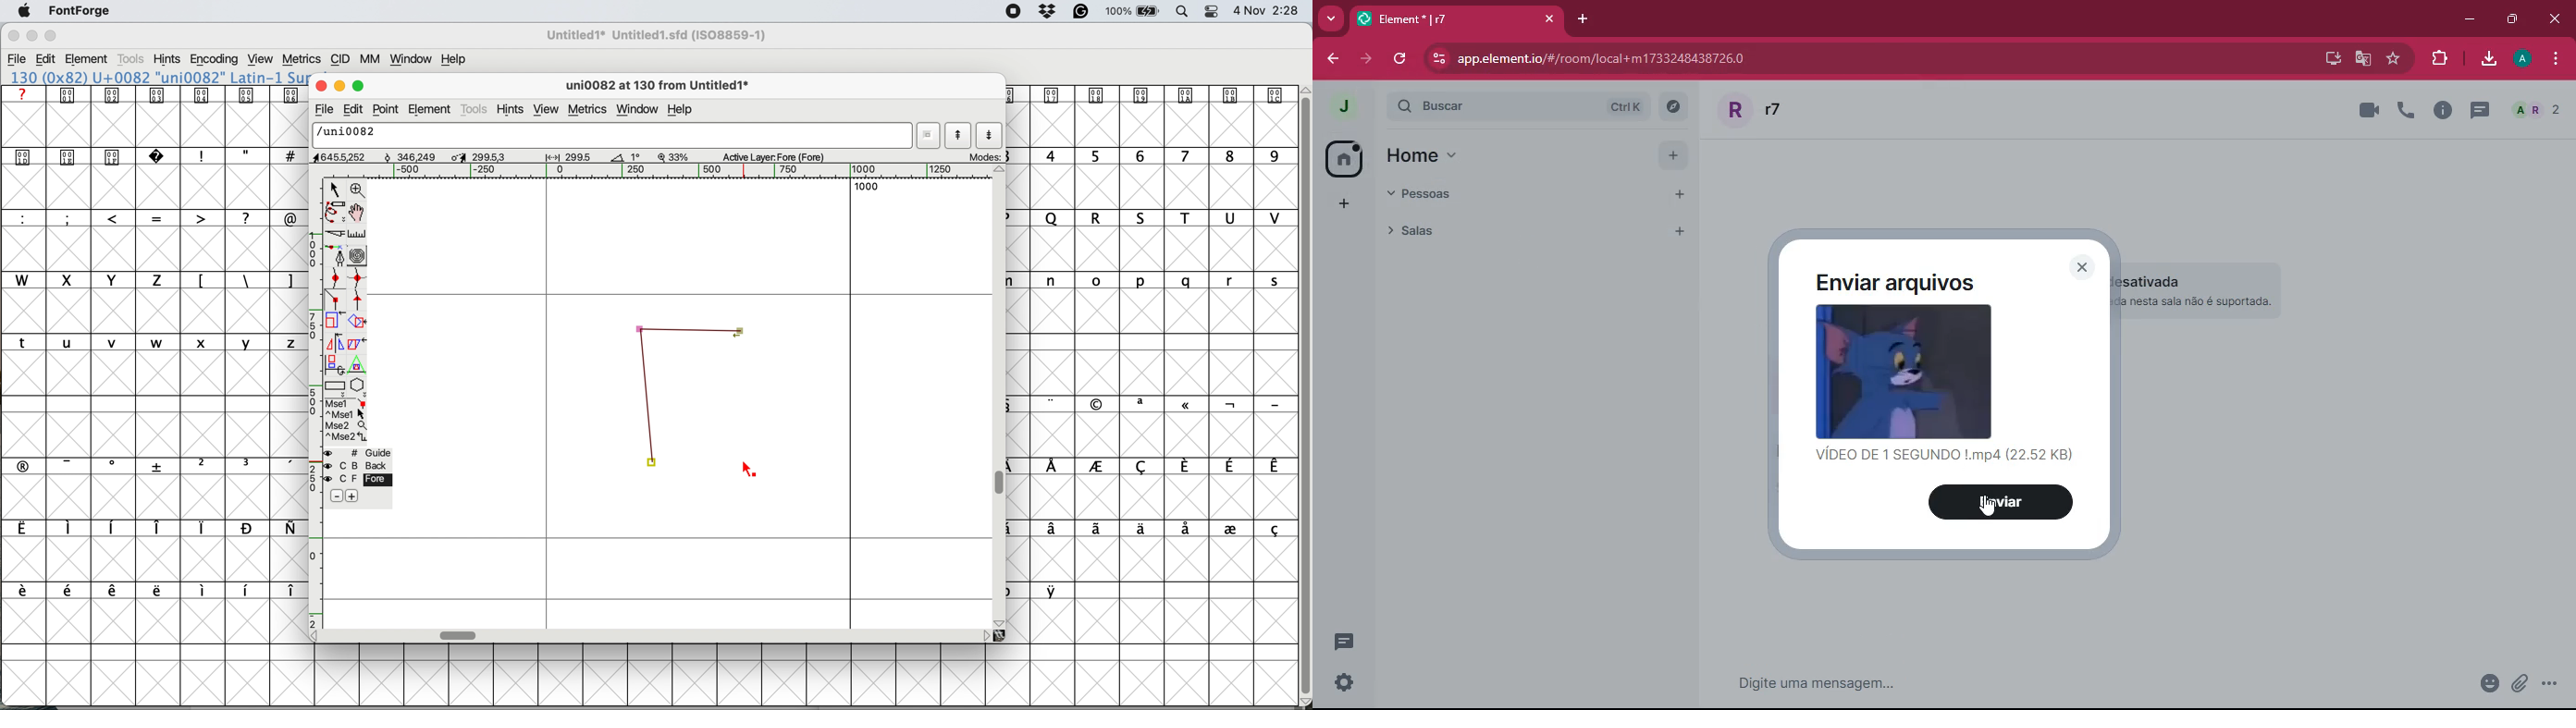  I want to click on new conversation, so click(1347, 643).